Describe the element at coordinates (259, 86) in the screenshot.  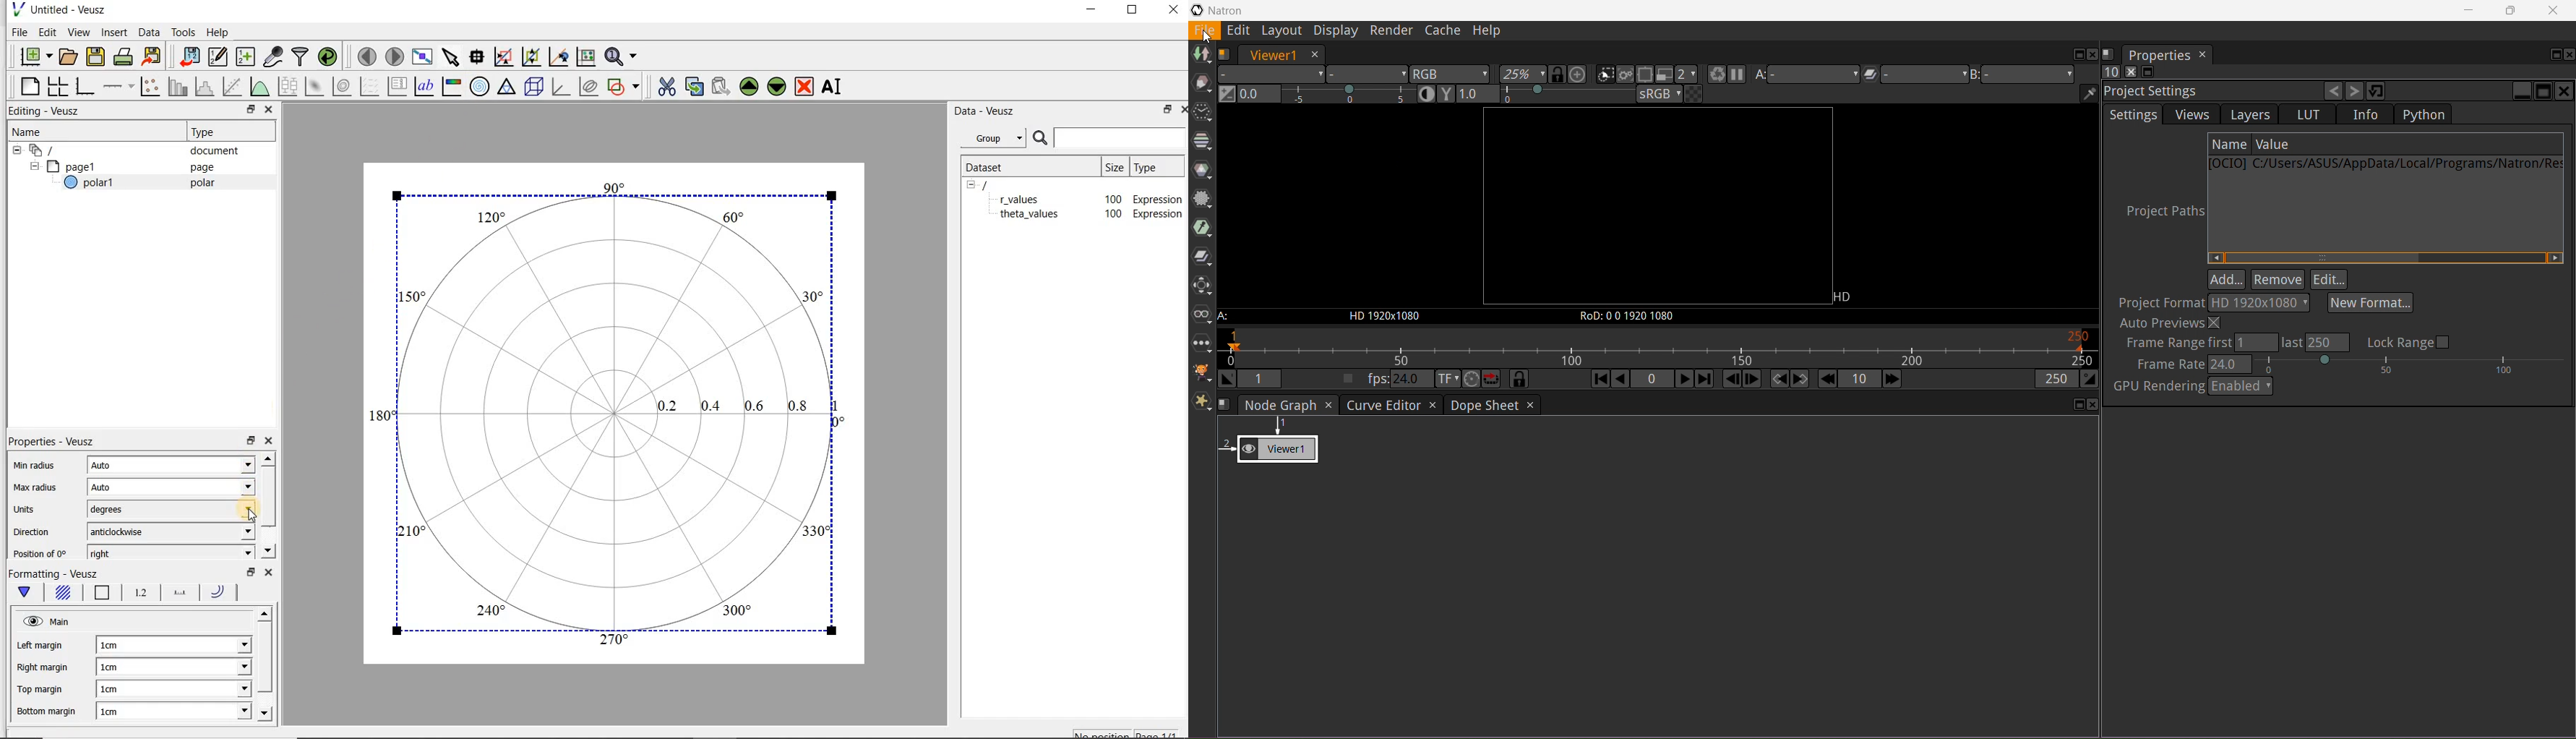
I see `plot a function` at that location.